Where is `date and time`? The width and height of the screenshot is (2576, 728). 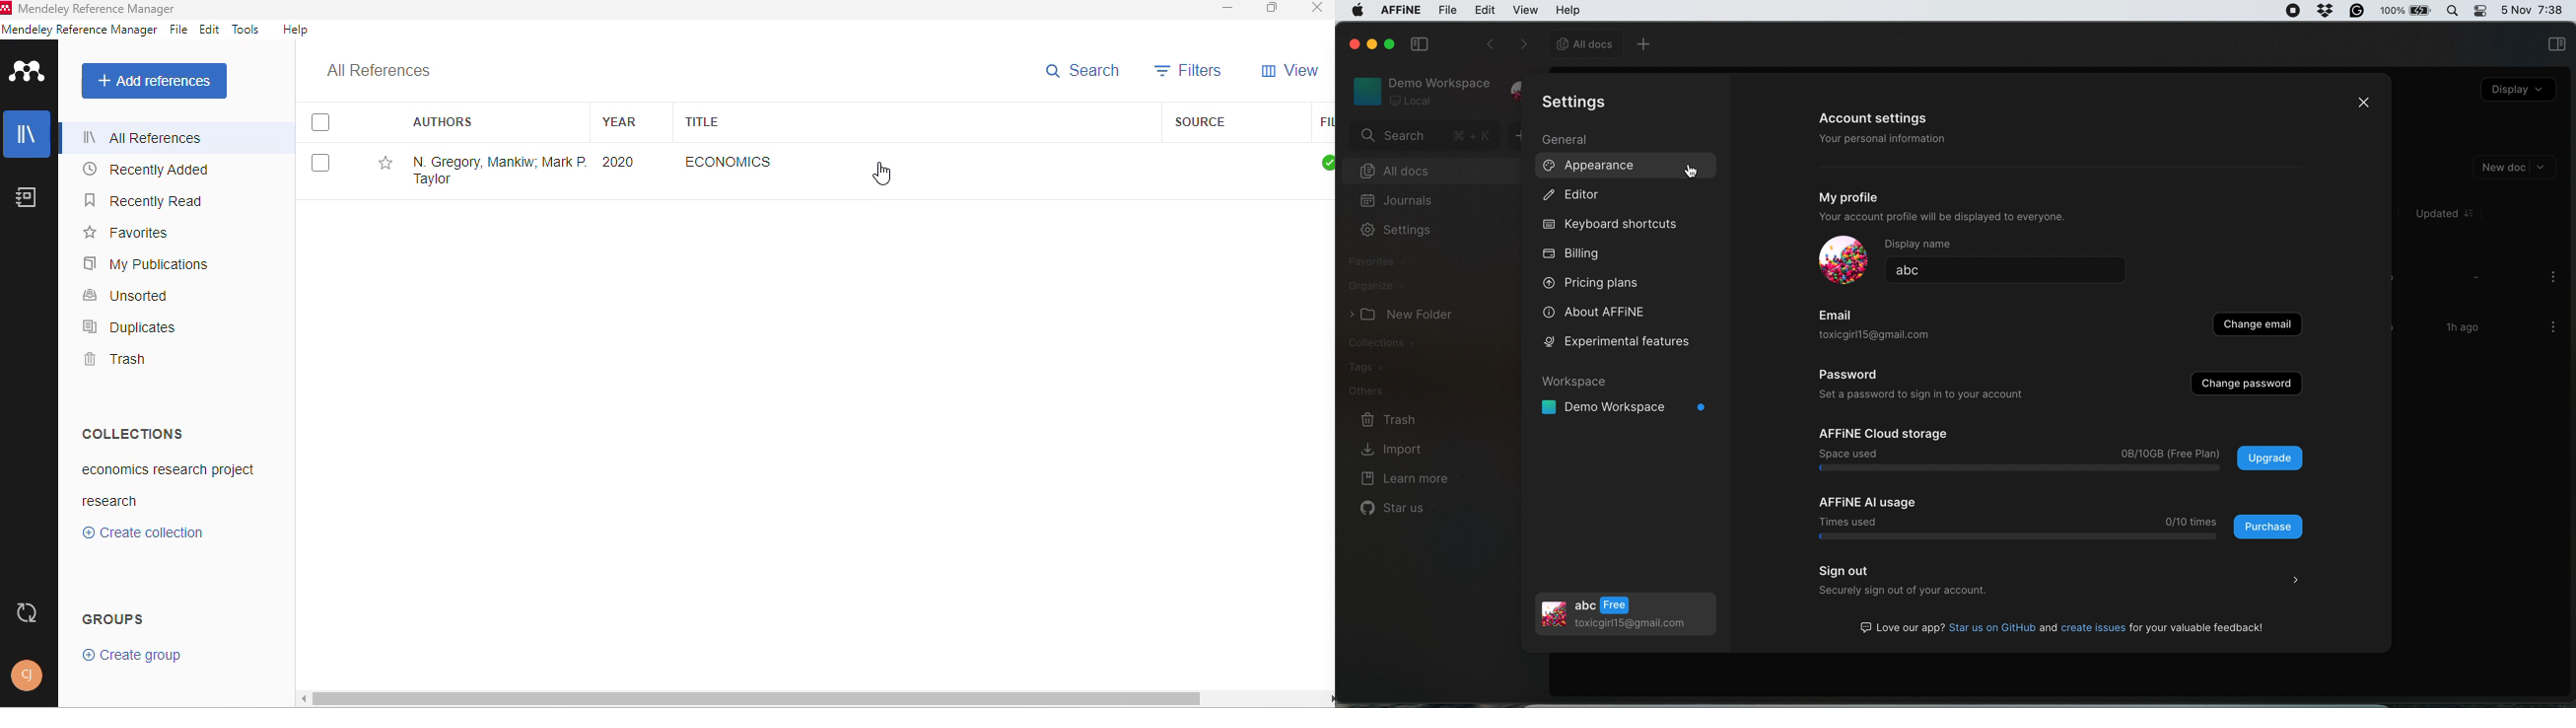 date and time is located at coordinates (2533, 9).